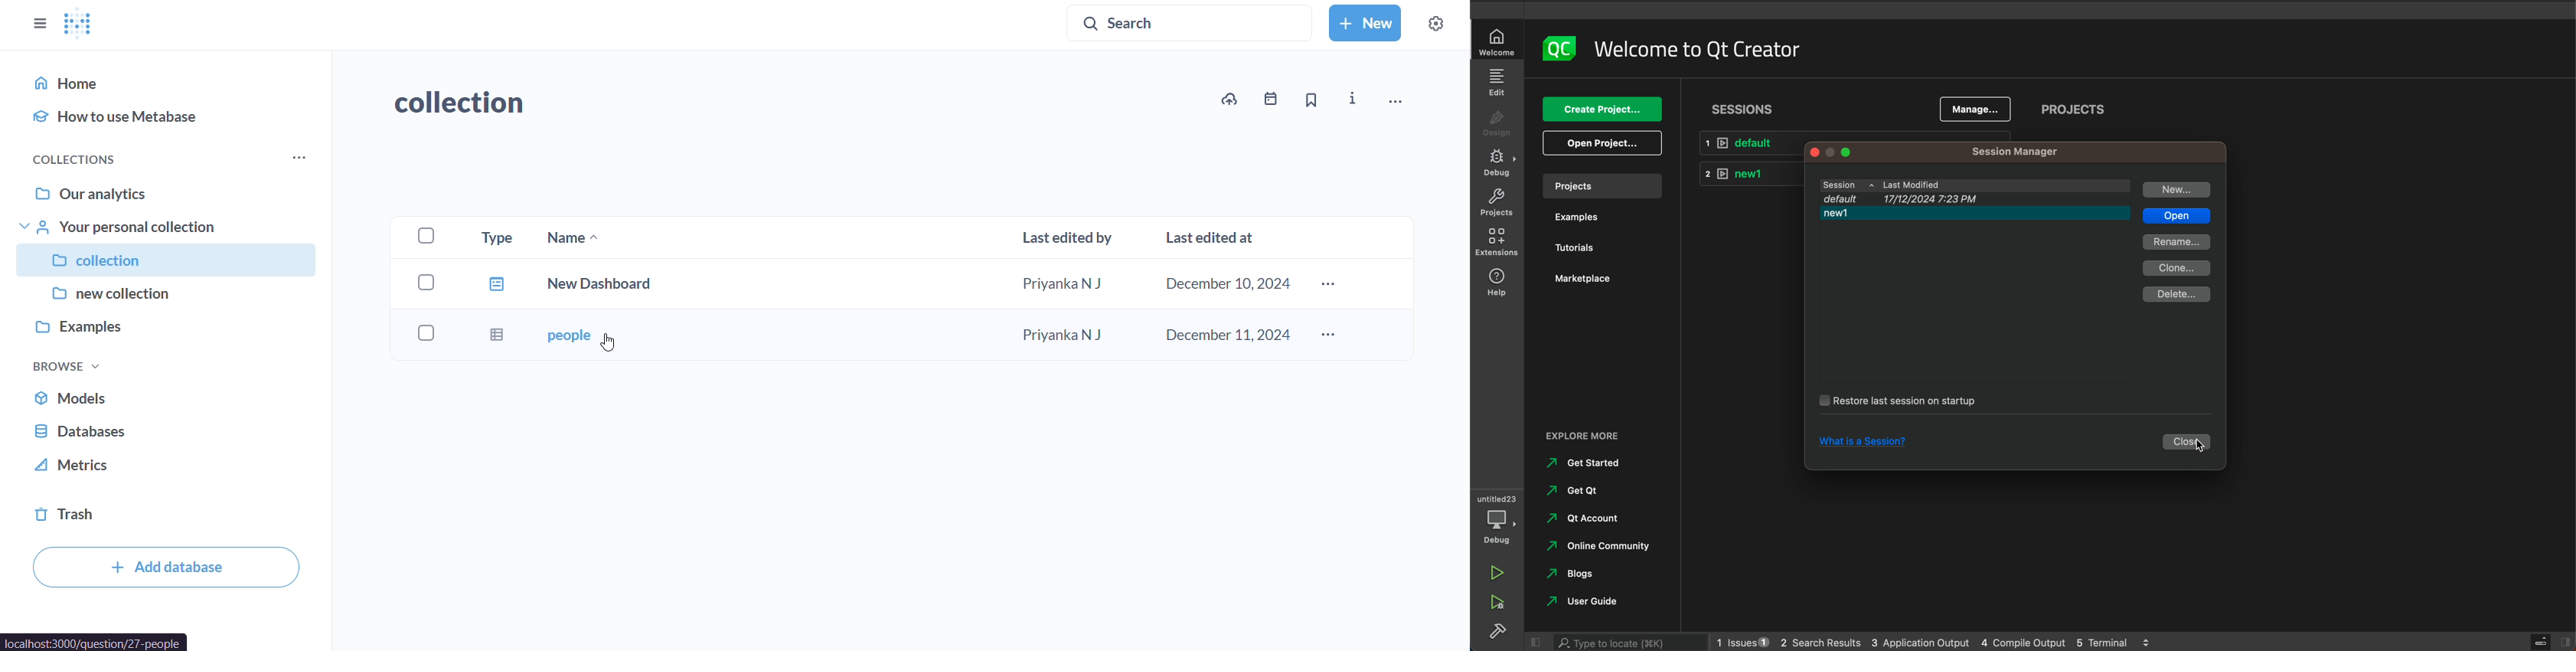  What do you see at coordinates (1588, 279) in the screenshot?
I see `marketplace` at bounding box center [1588, 279].